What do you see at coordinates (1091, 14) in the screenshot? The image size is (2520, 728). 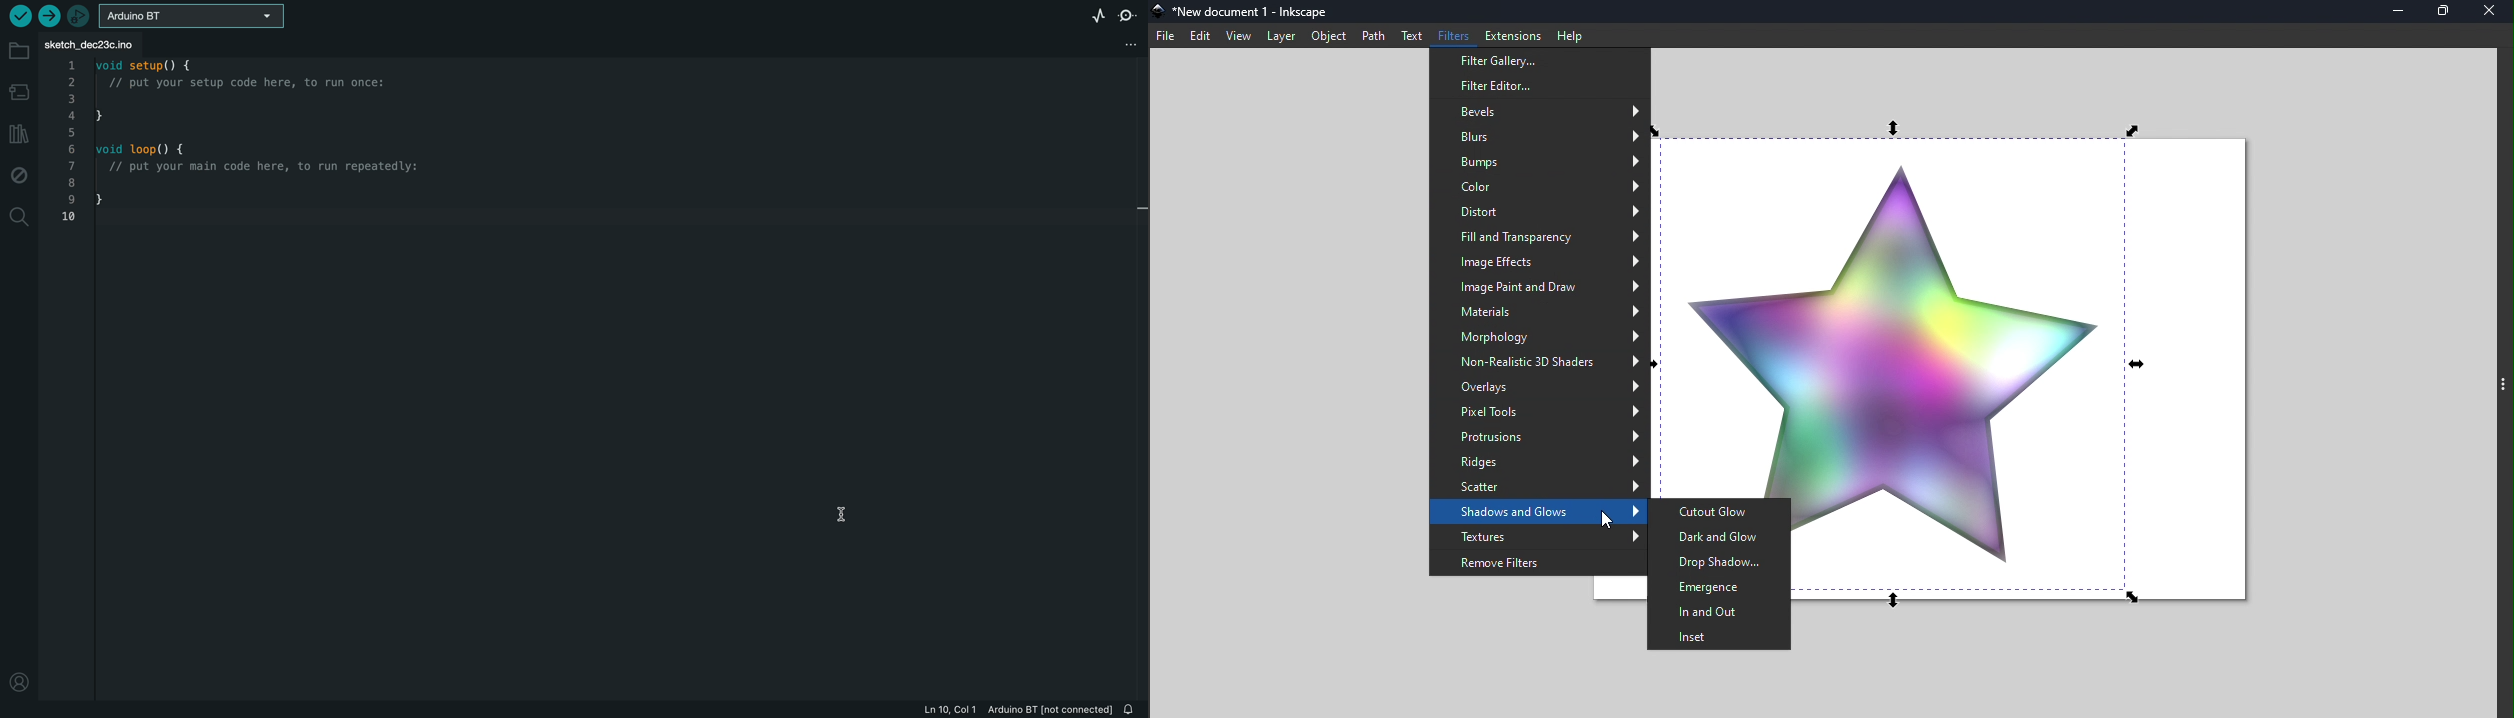 I see `serial plotter` at bounding box center [1091, 14].